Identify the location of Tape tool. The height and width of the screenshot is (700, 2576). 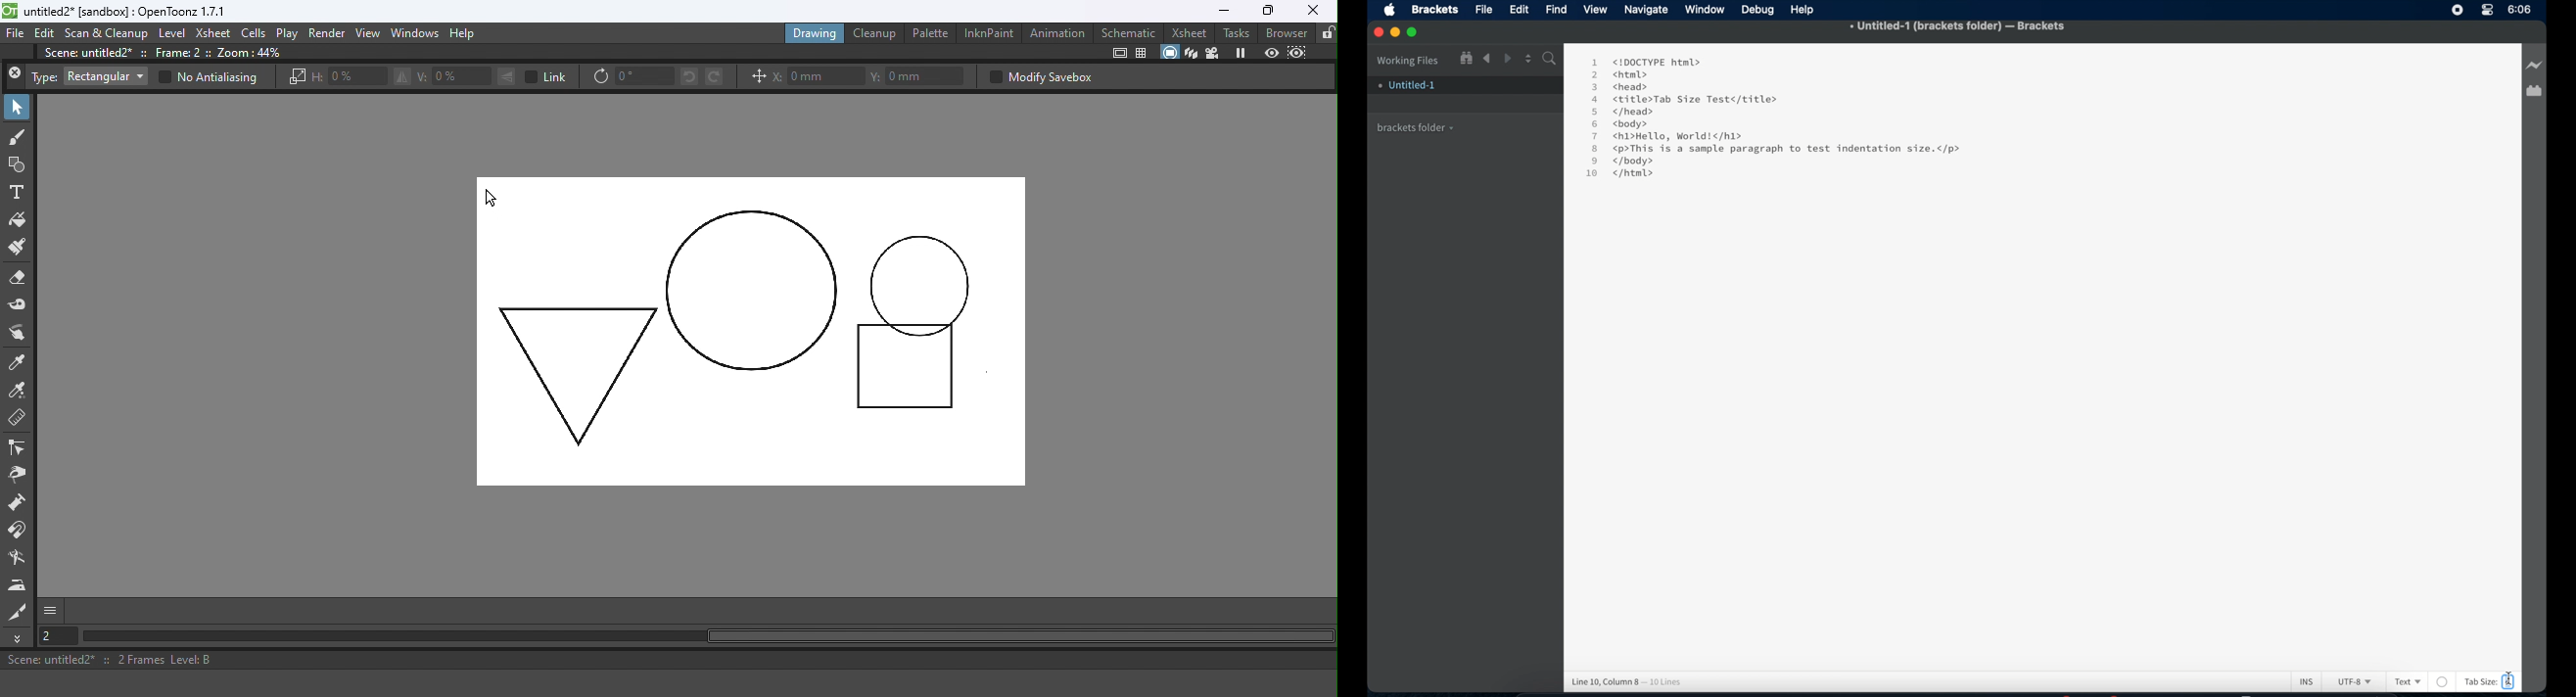
(19, 304).